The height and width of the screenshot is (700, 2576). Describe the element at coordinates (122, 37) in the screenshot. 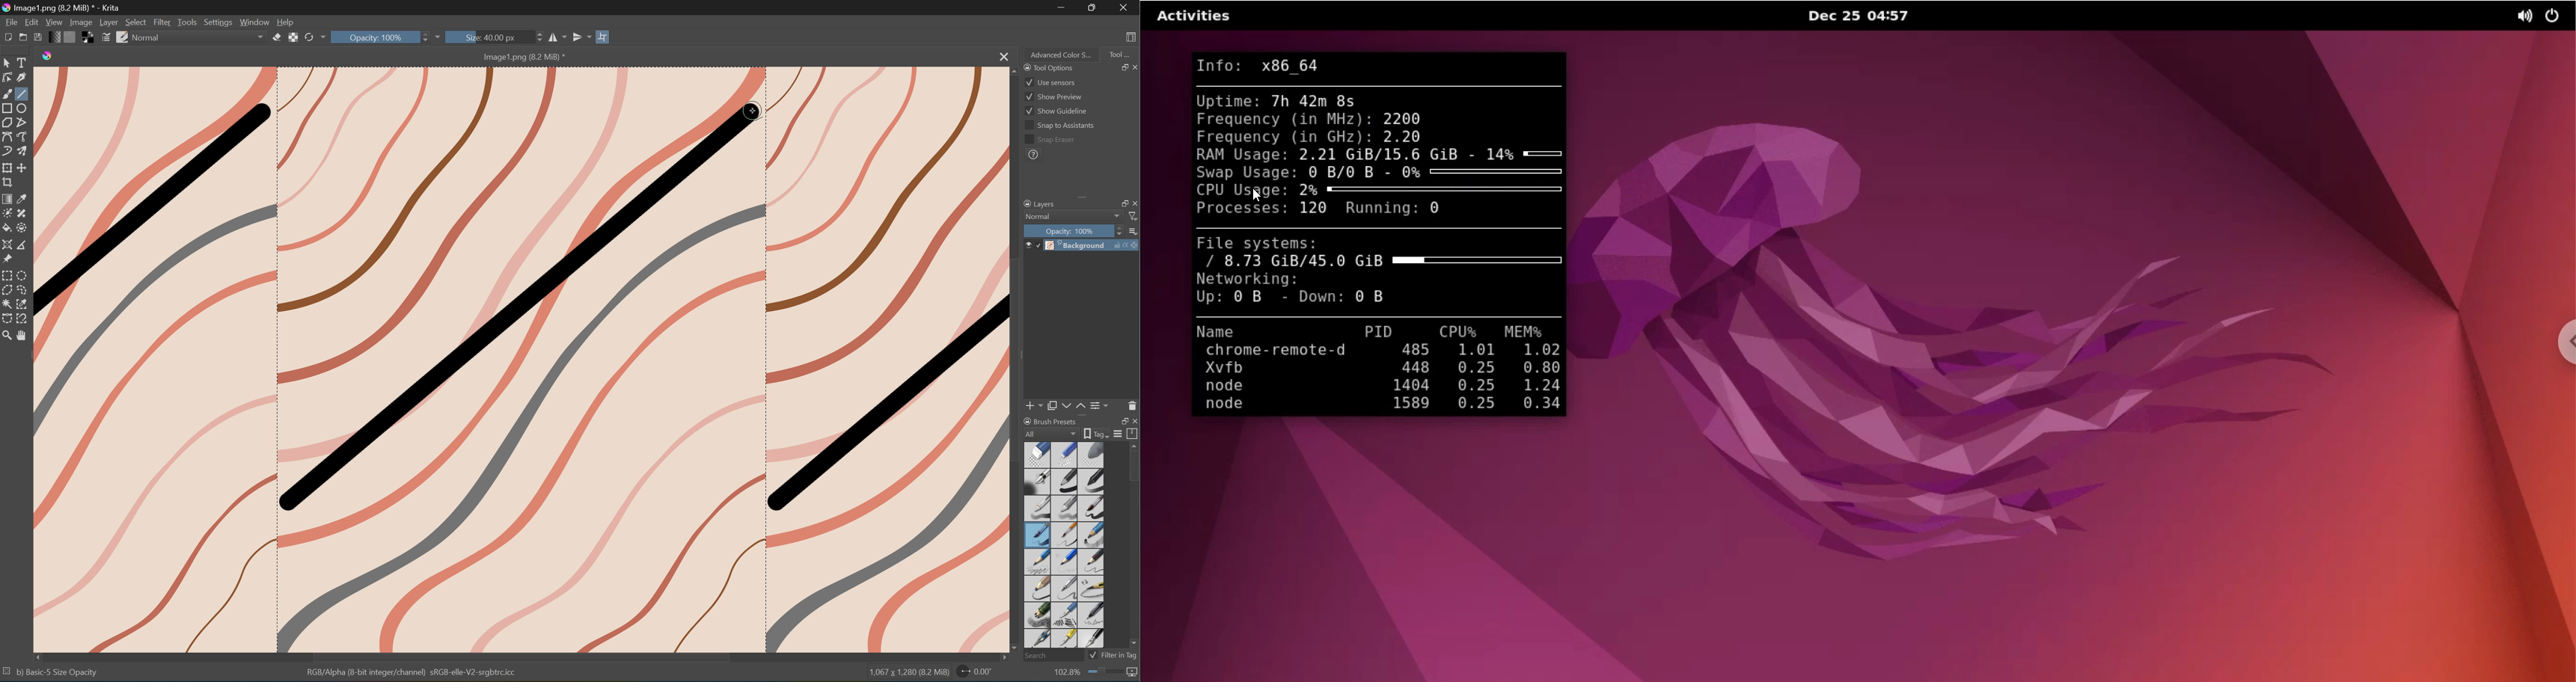

I see `Choose brush preset` at that location.